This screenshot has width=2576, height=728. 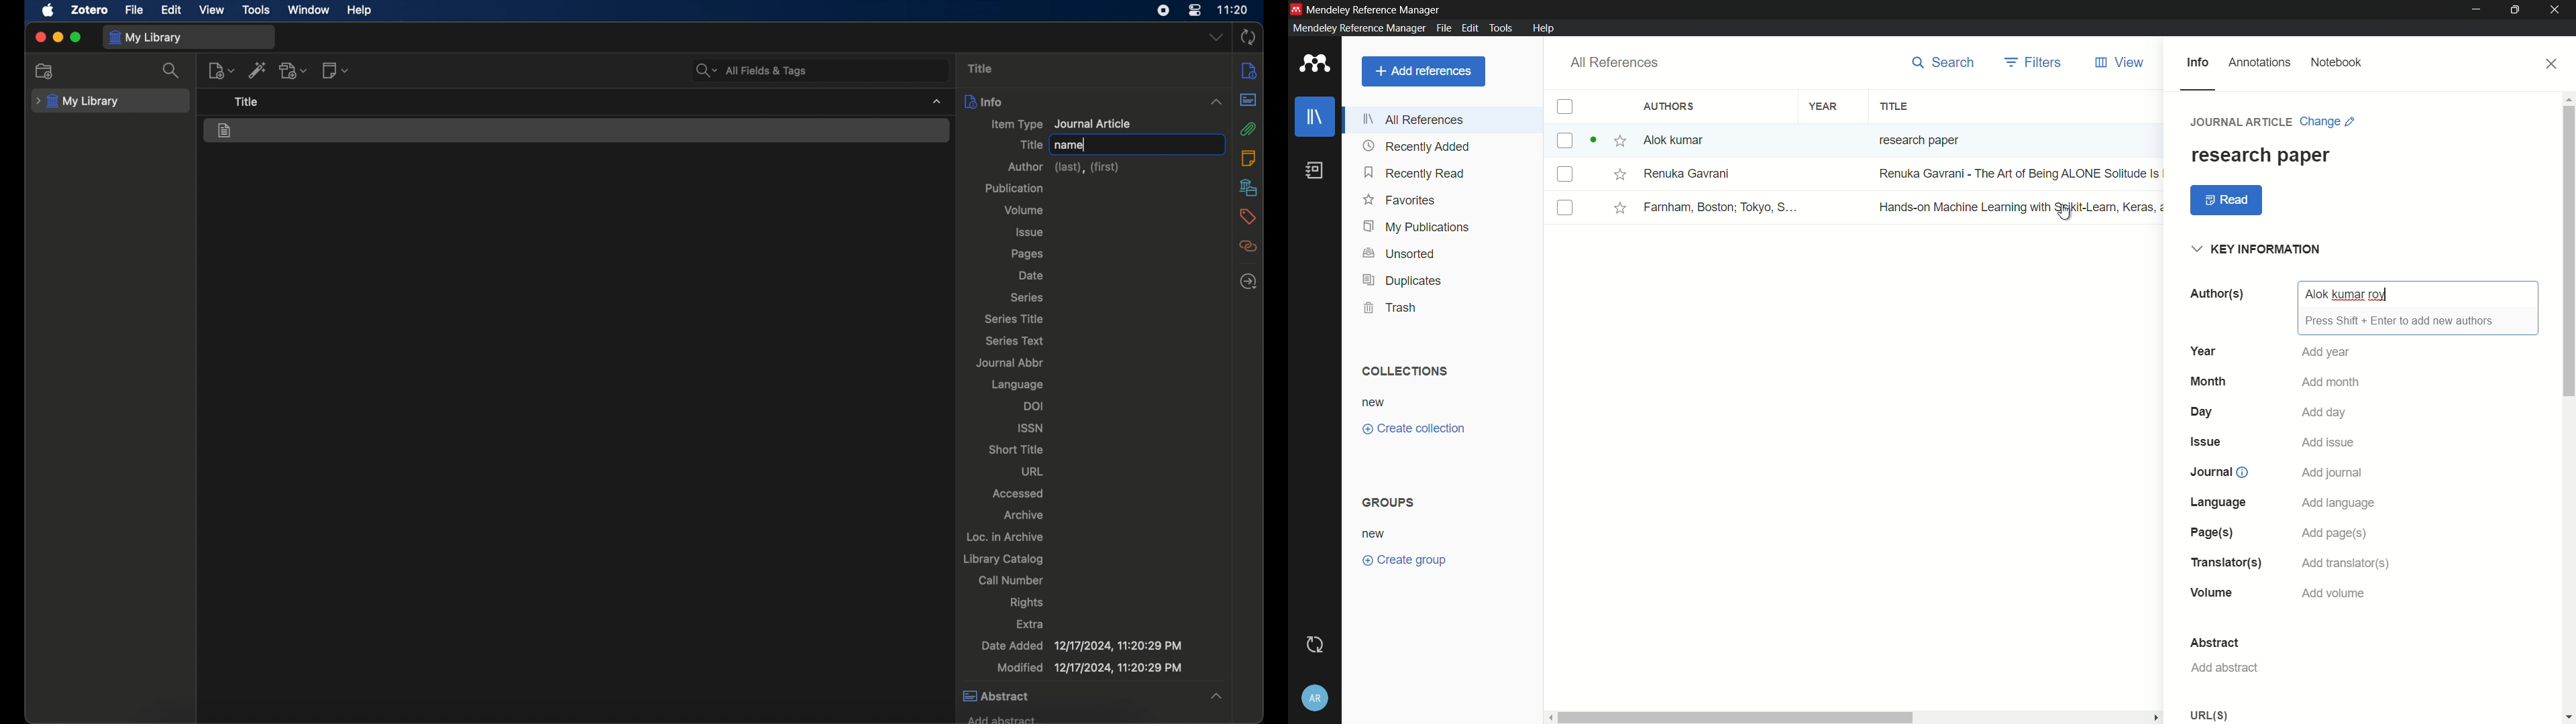 What do you see at coordinates (1671, 106) in the screenshot?
I see `authors` at bounding box center [1671, 106].